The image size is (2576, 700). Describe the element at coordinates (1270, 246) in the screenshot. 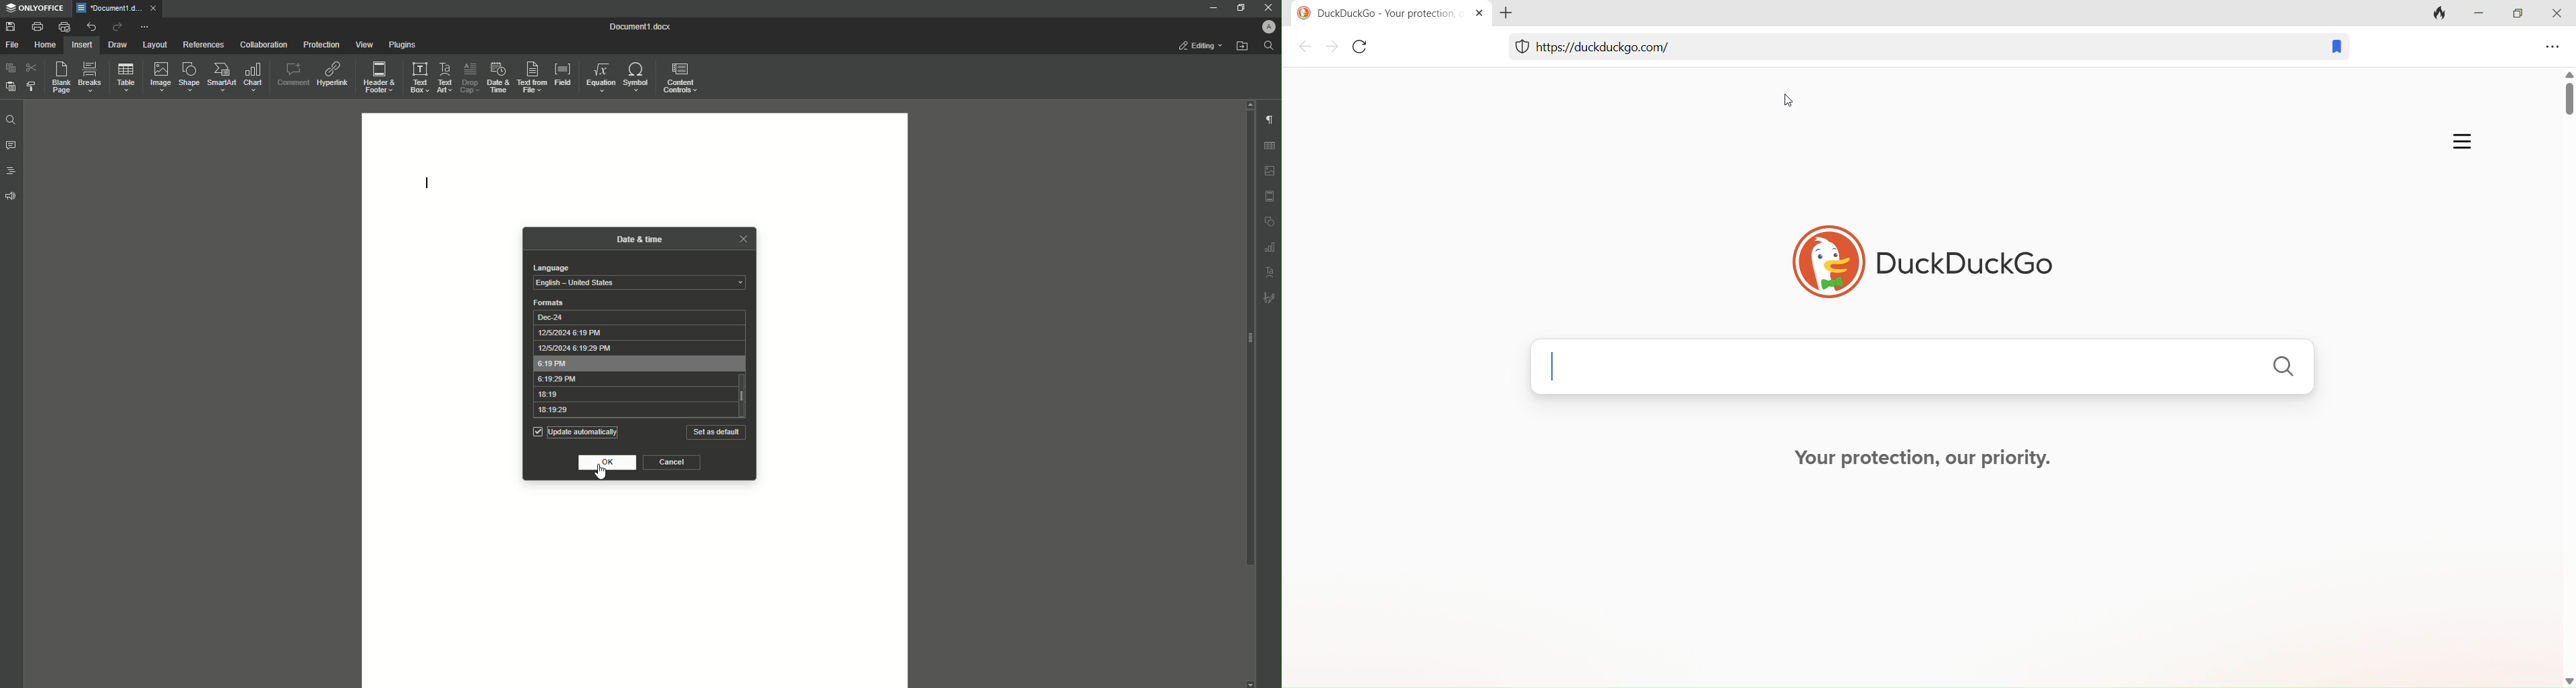

I see `graph settings` at that location.